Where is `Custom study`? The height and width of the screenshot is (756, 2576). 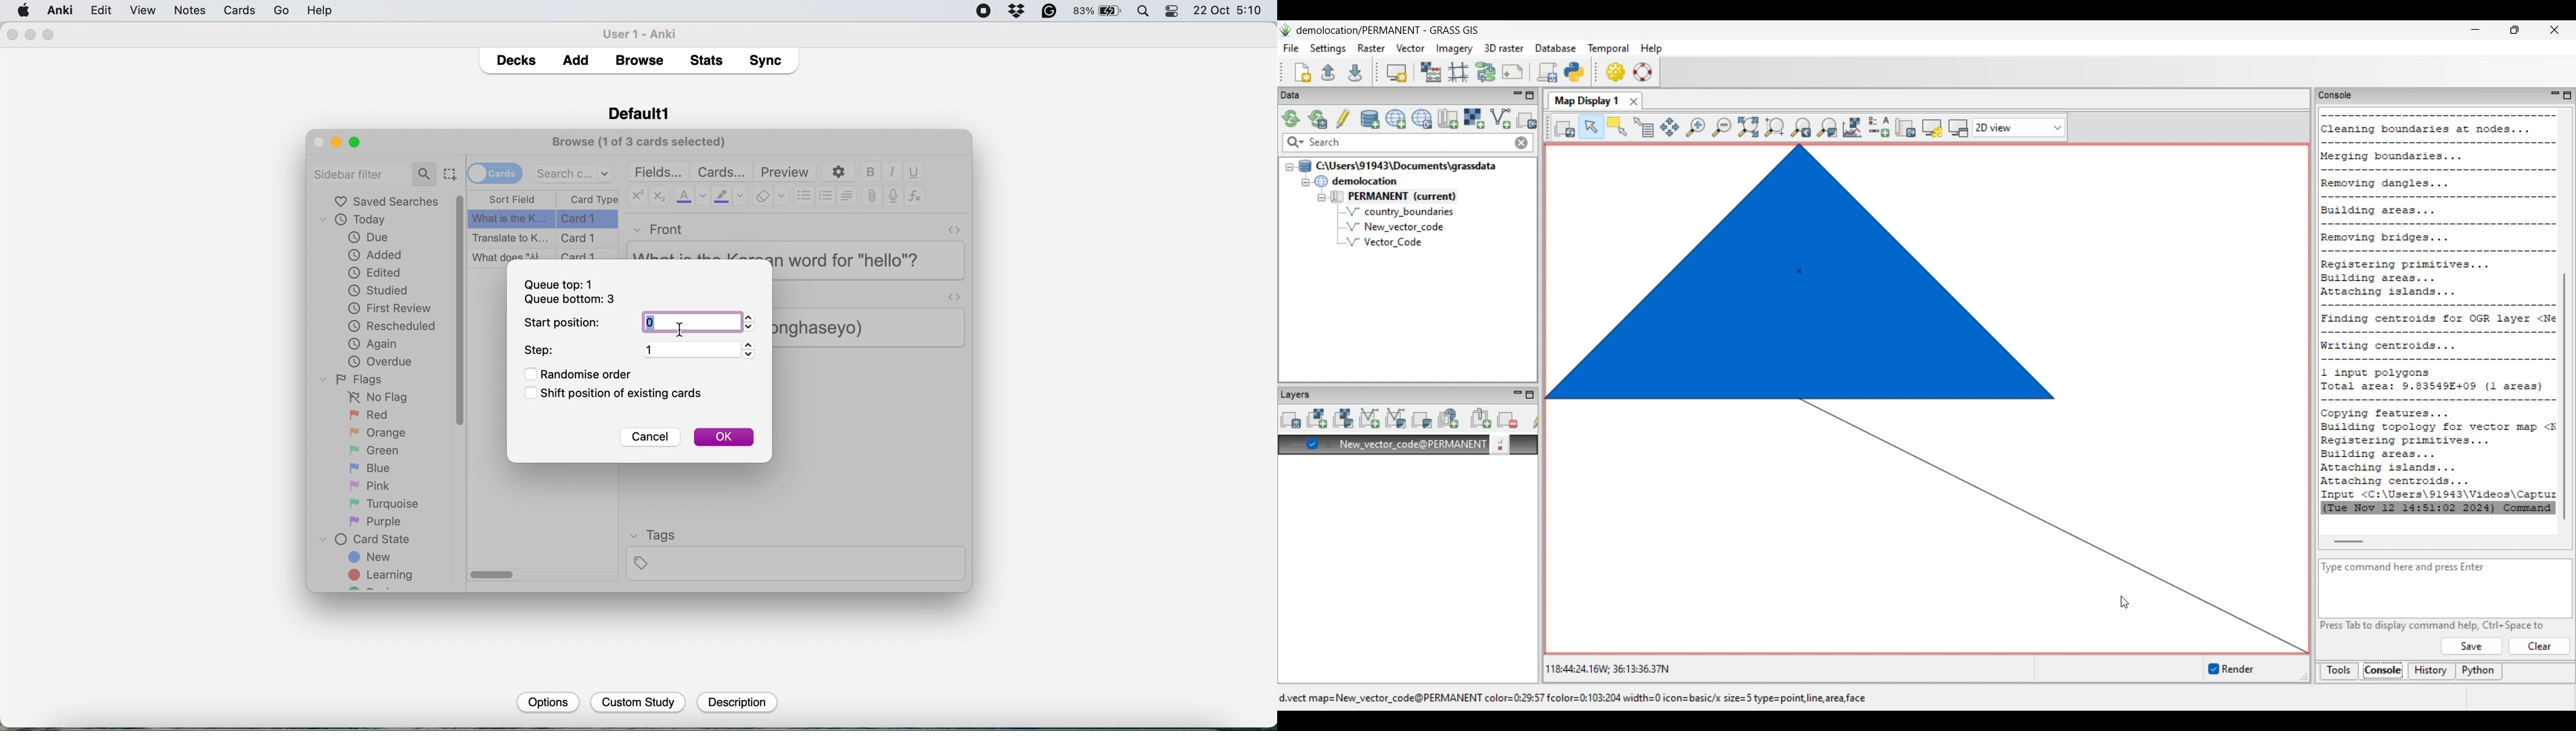
Custom study is located at coordinates (639, 703).